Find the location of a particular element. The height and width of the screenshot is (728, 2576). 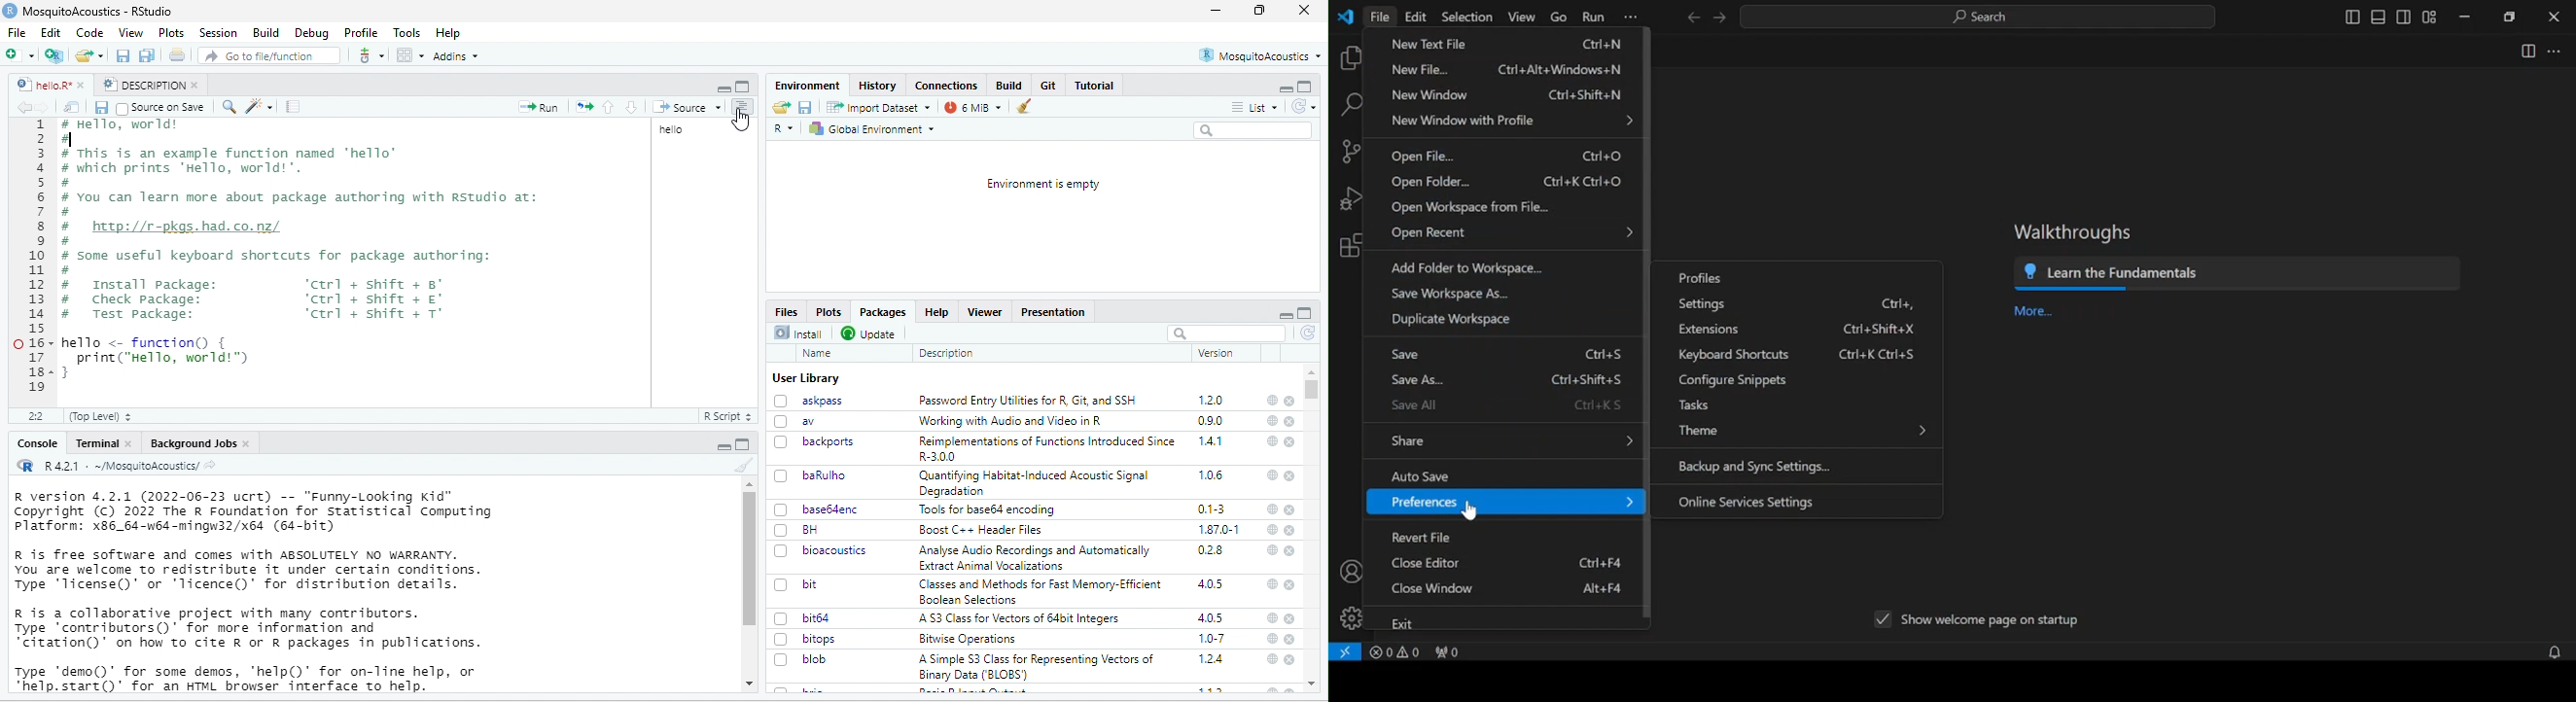

close is located at coordinates (1291, 619).